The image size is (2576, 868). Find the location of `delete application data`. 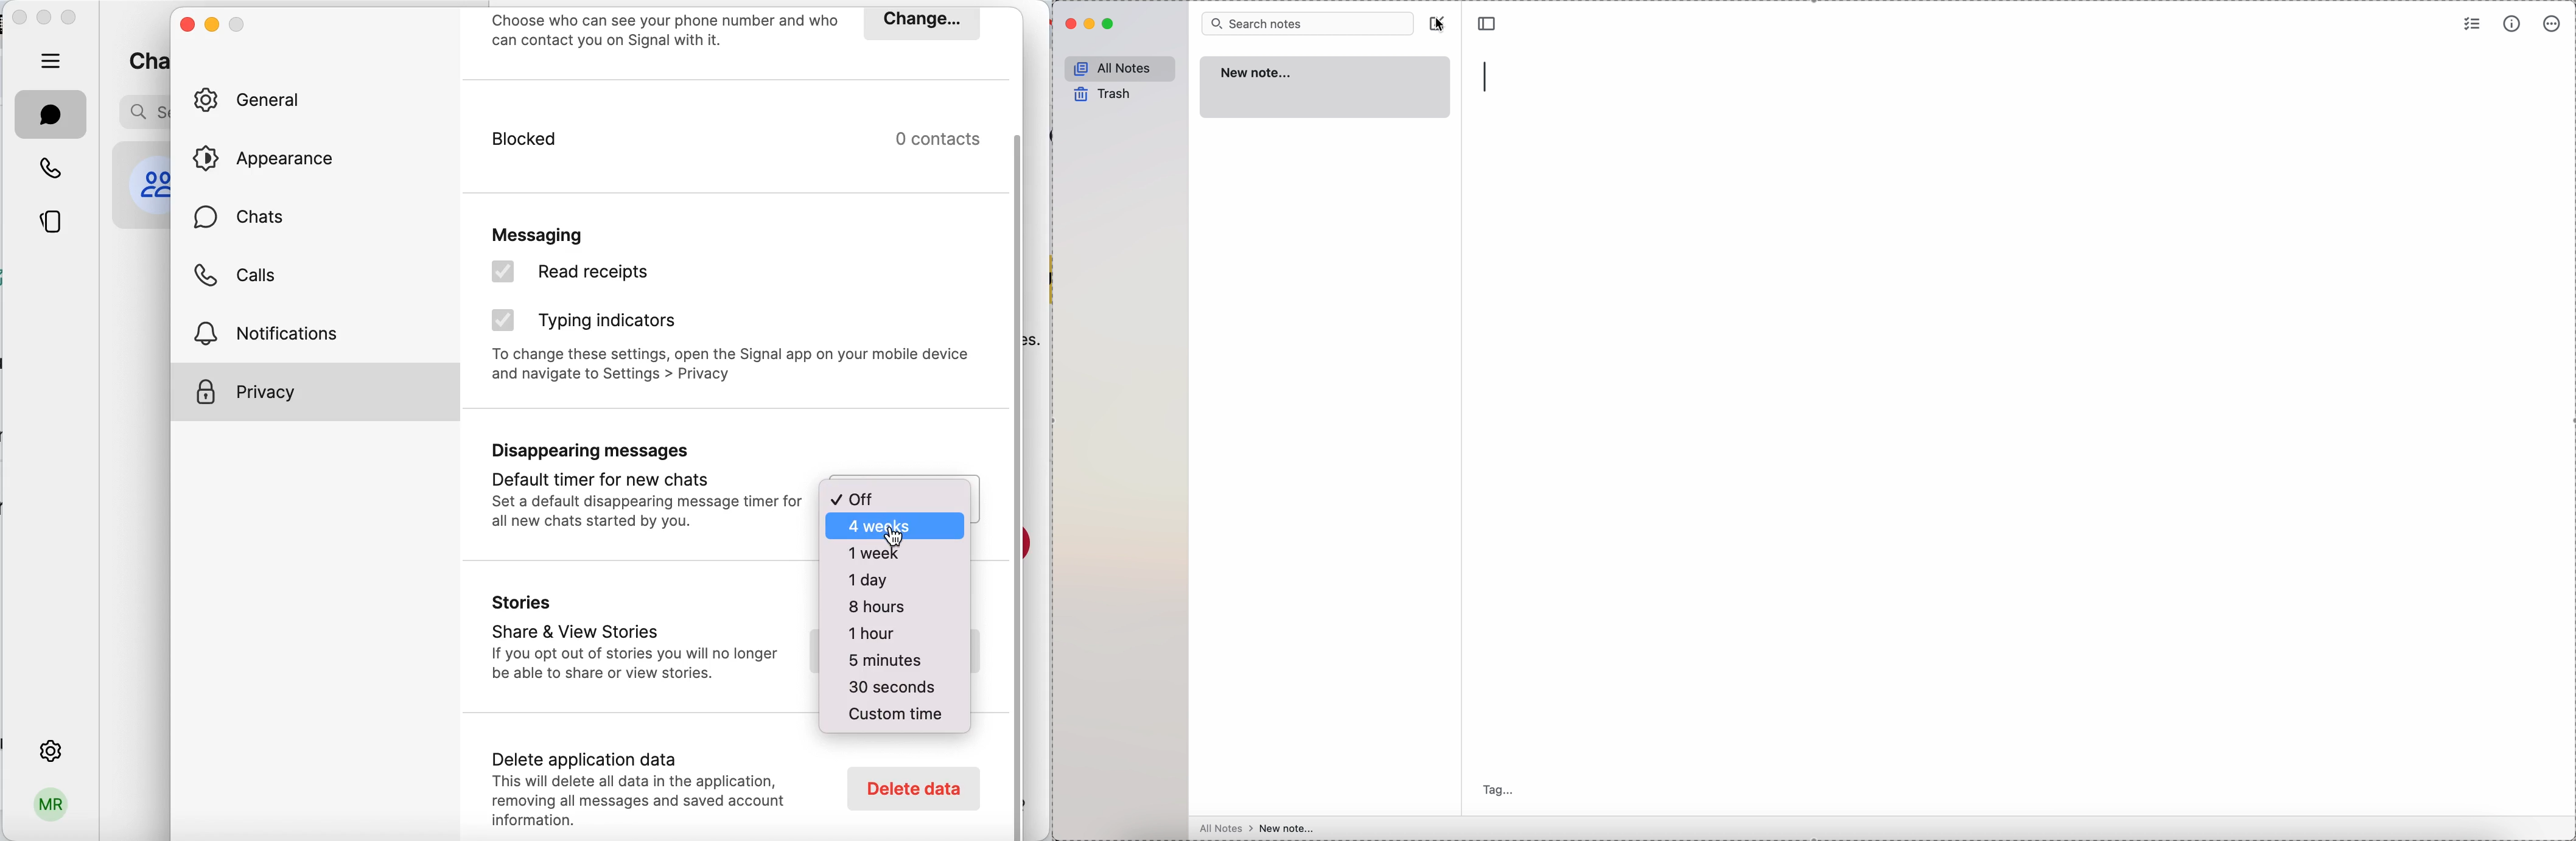

delete application data is located at coordinates (646, 784).